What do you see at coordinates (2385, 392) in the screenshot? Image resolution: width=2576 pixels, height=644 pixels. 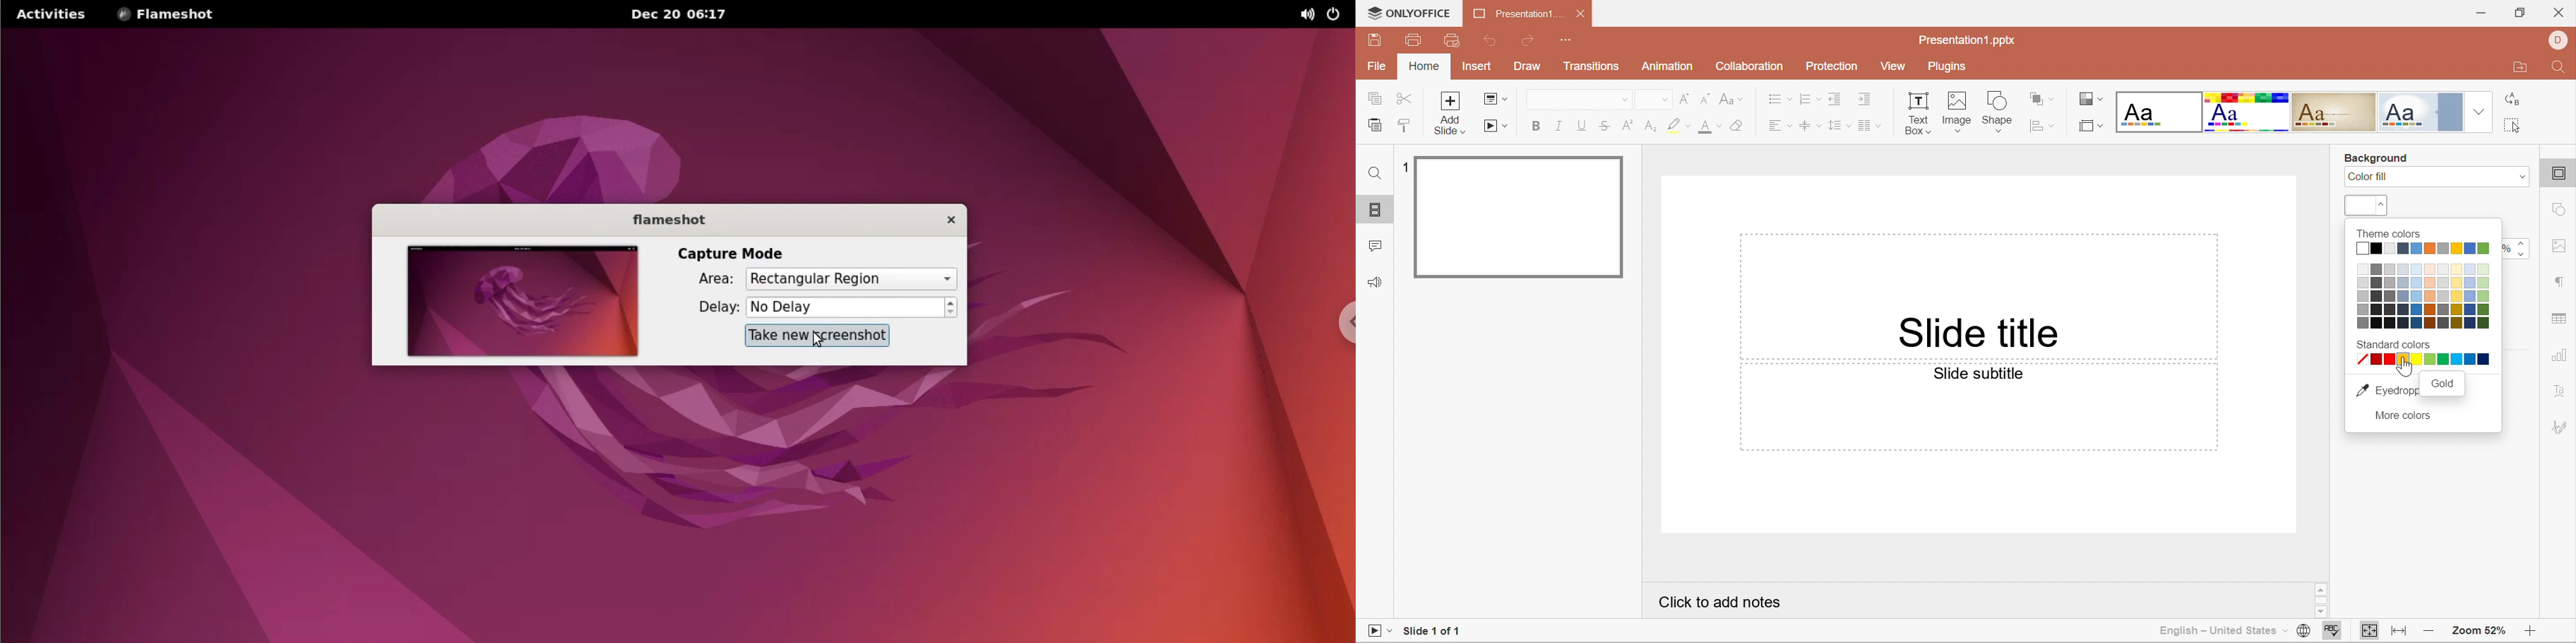 I see `Eyedropper` at bounding box center [2385, 392].